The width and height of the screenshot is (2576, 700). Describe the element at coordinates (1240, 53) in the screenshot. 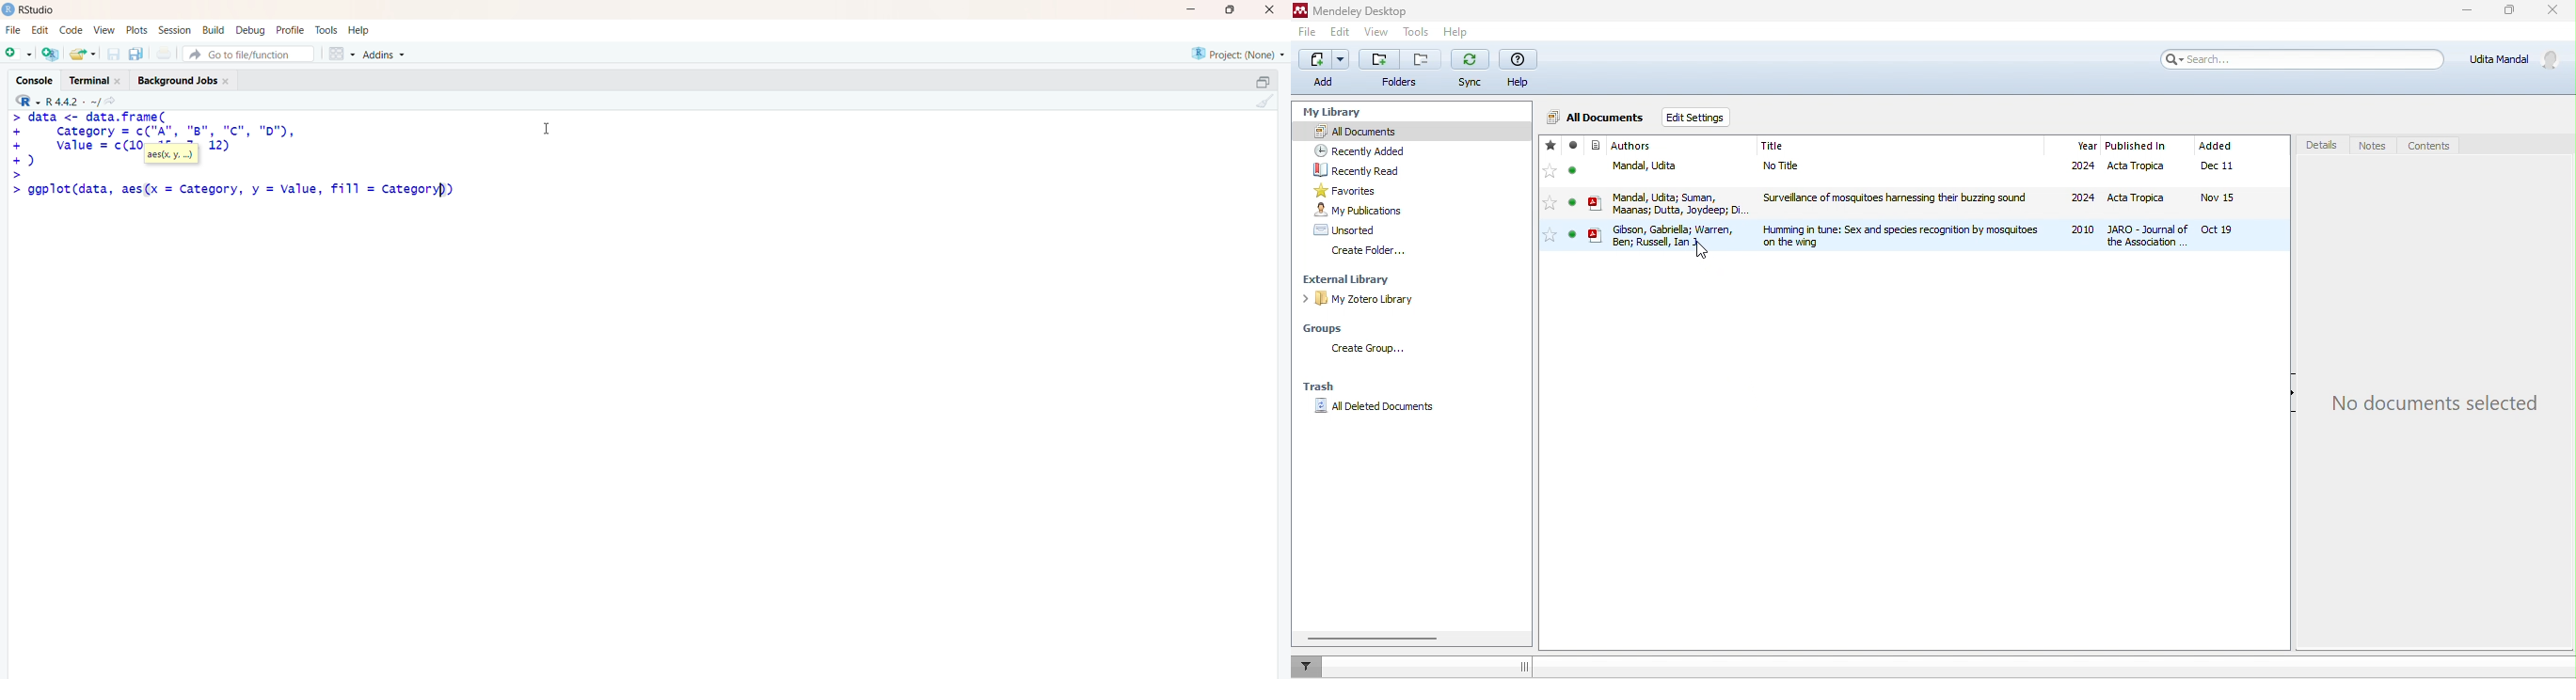

I see `selected project - none` at that location.